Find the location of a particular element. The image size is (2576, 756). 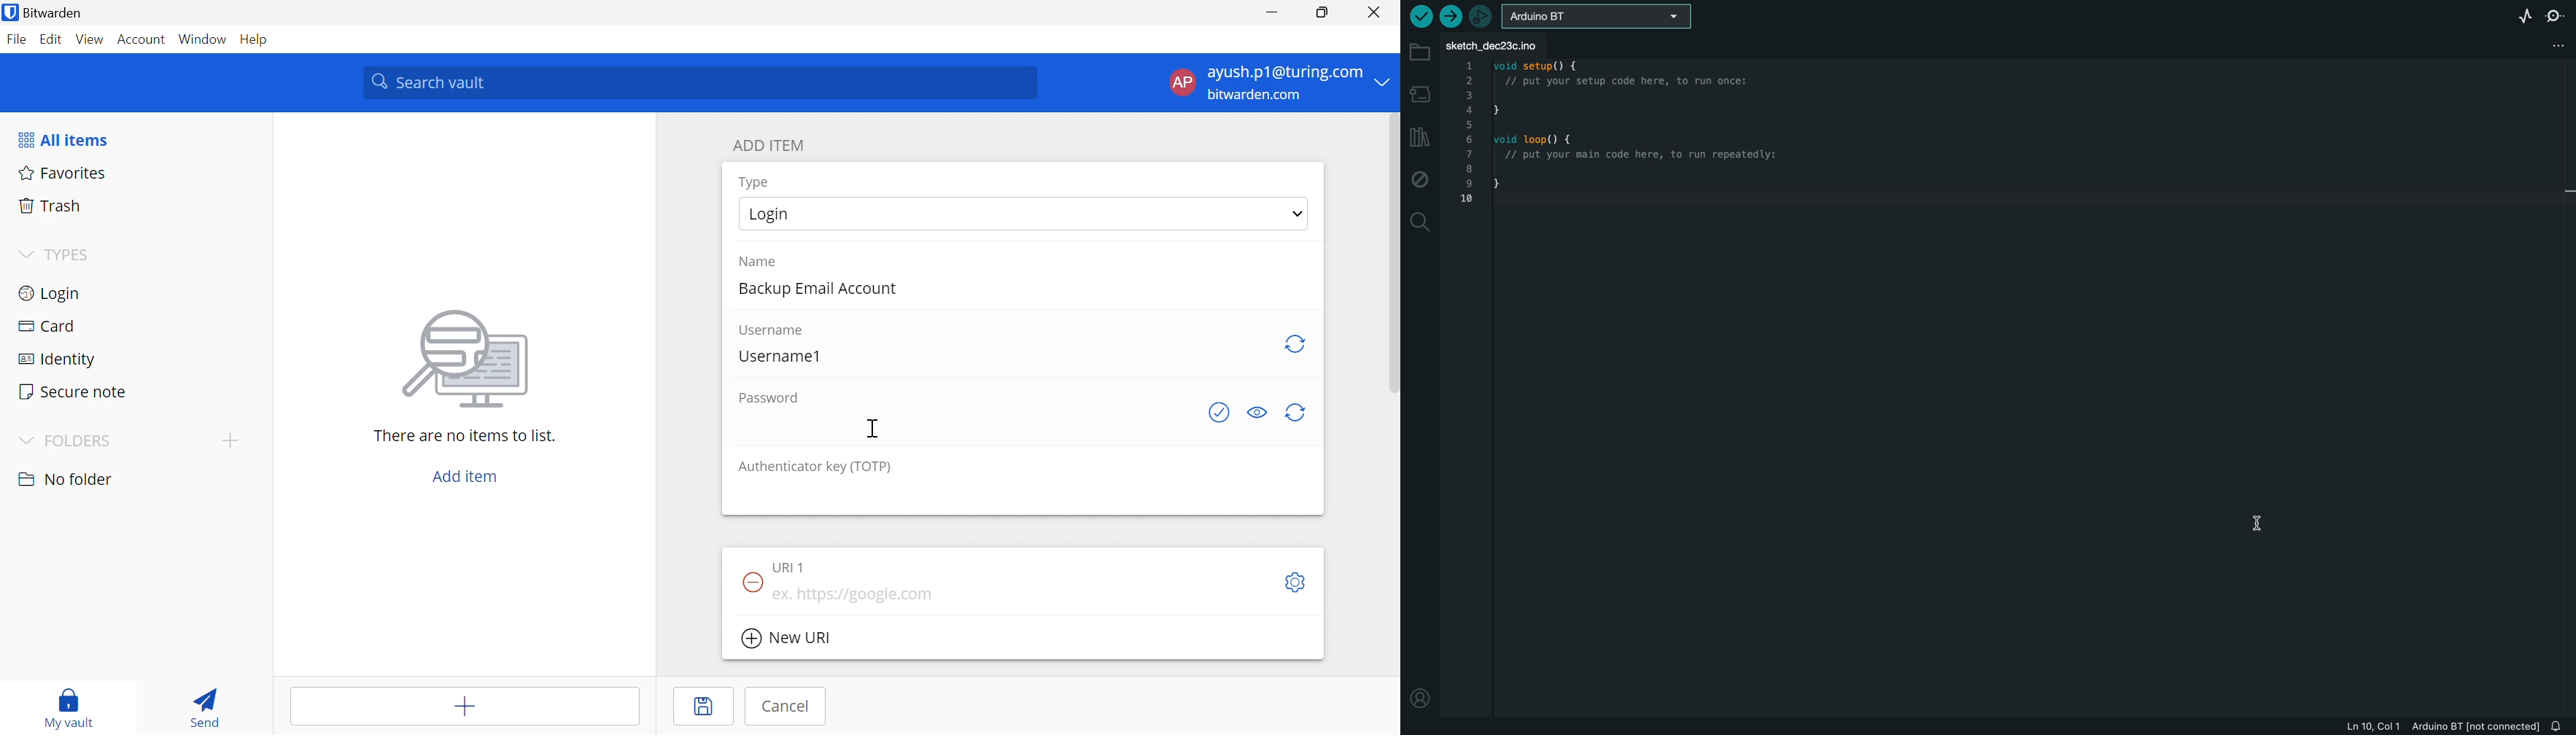

Drop Down is located at coordinates (1386, 82).